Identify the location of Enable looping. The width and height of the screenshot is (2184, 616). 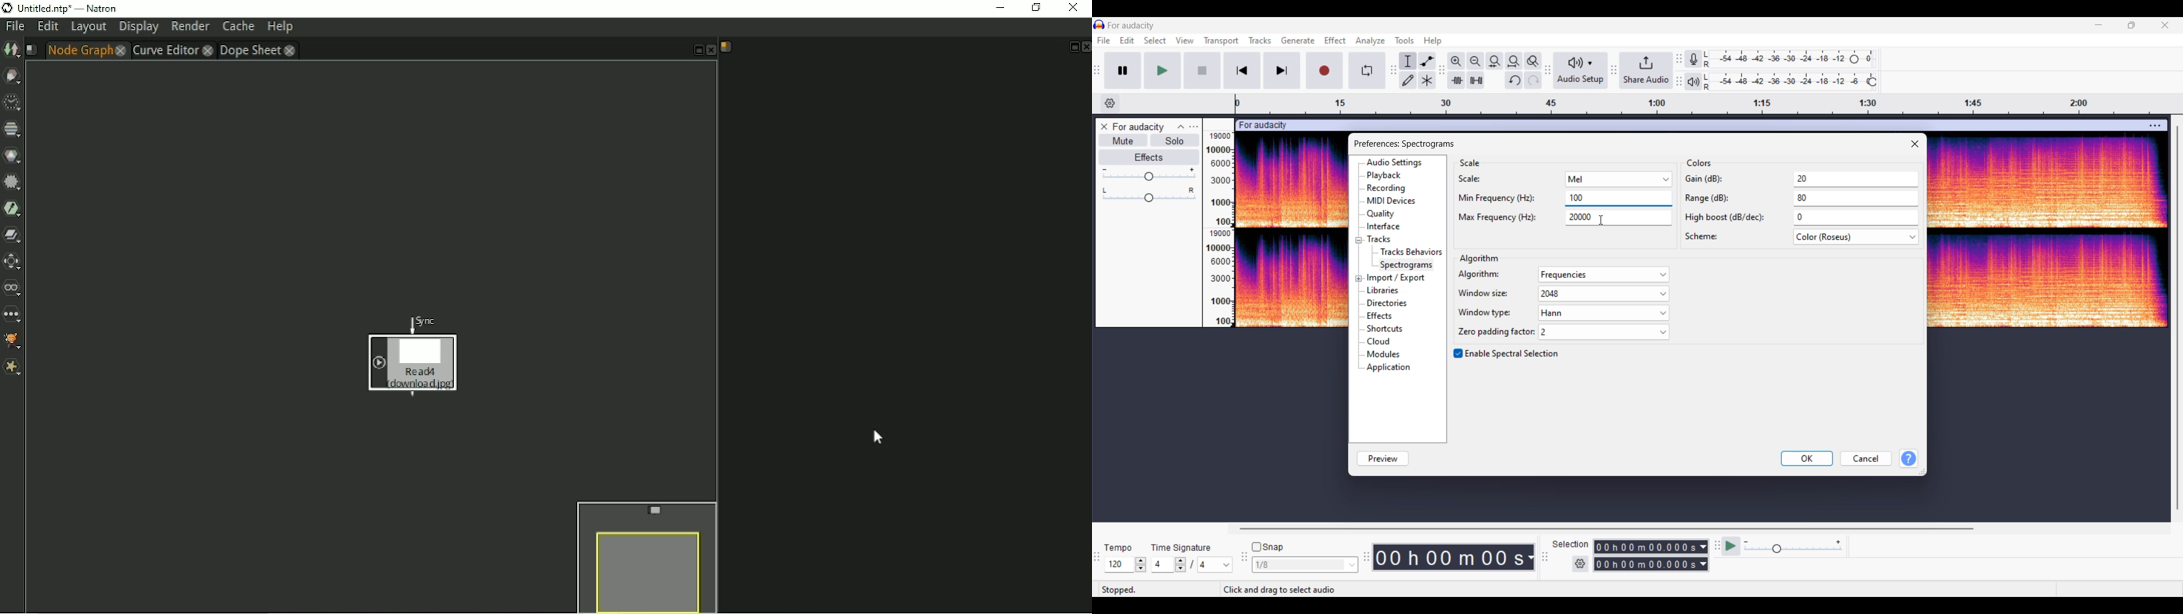
(1367, 70).